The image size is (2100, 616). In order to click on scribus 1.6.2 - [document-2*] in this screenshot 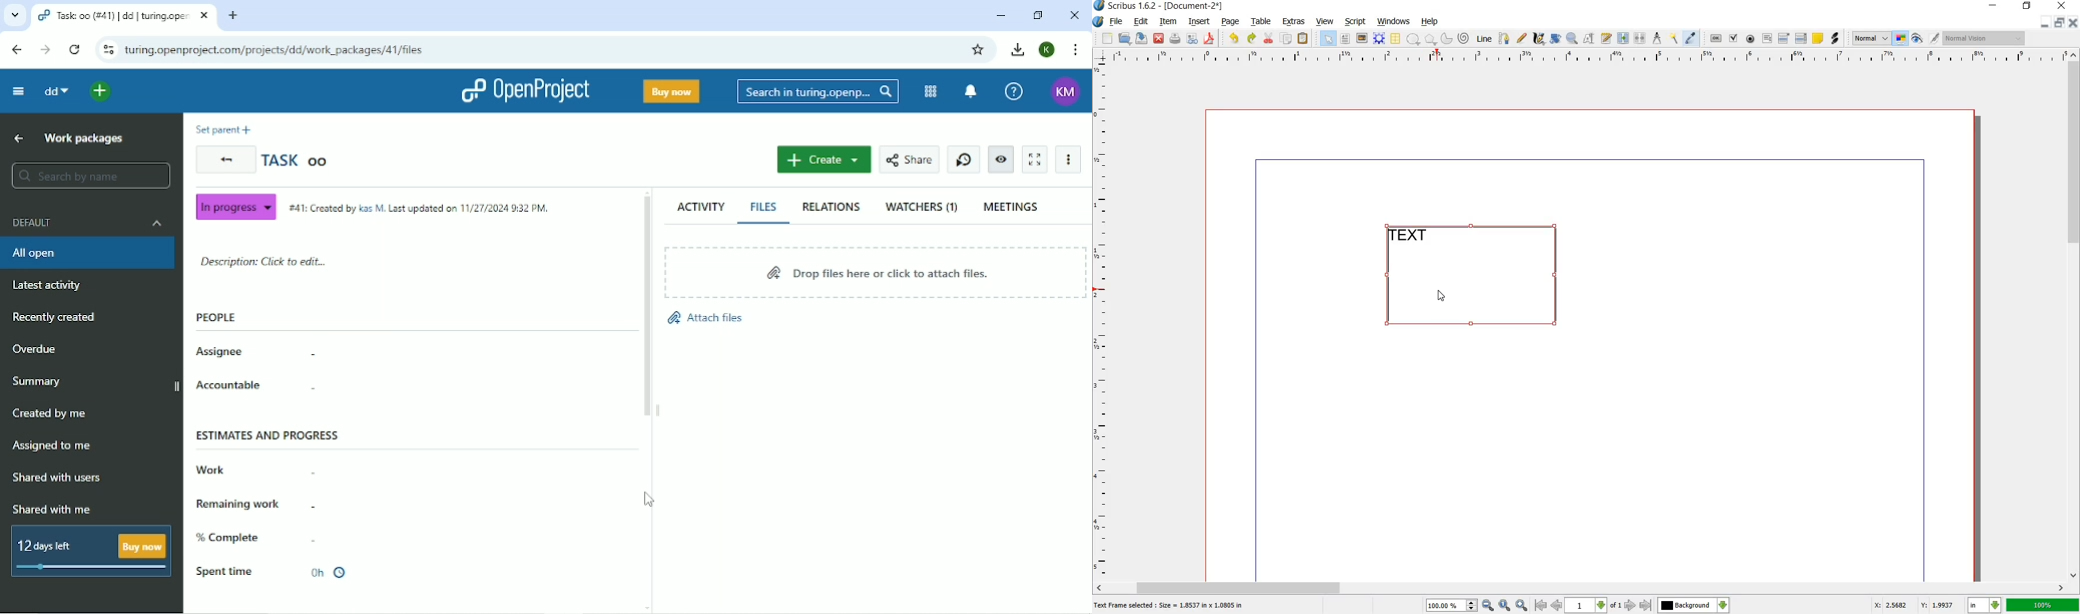, I will do `click(1170, 6)`.